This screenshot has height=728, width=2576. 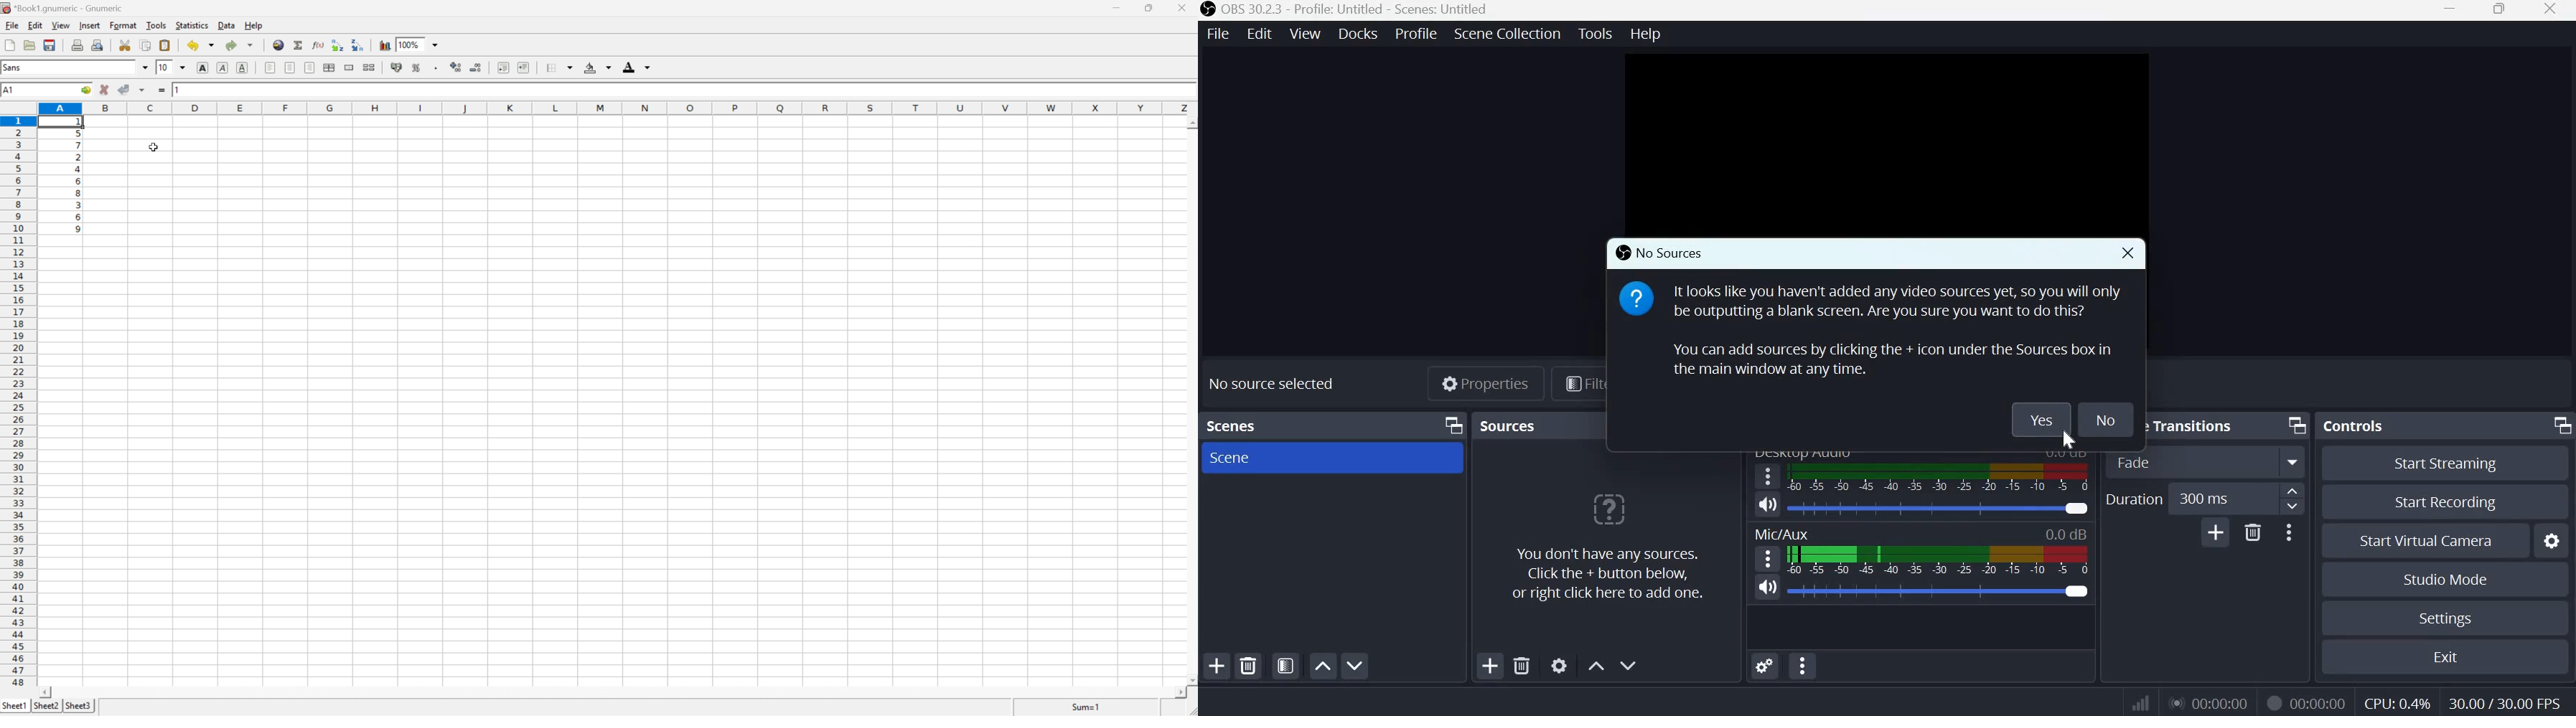 I want to click on cursor, so click(x=152, y=147).